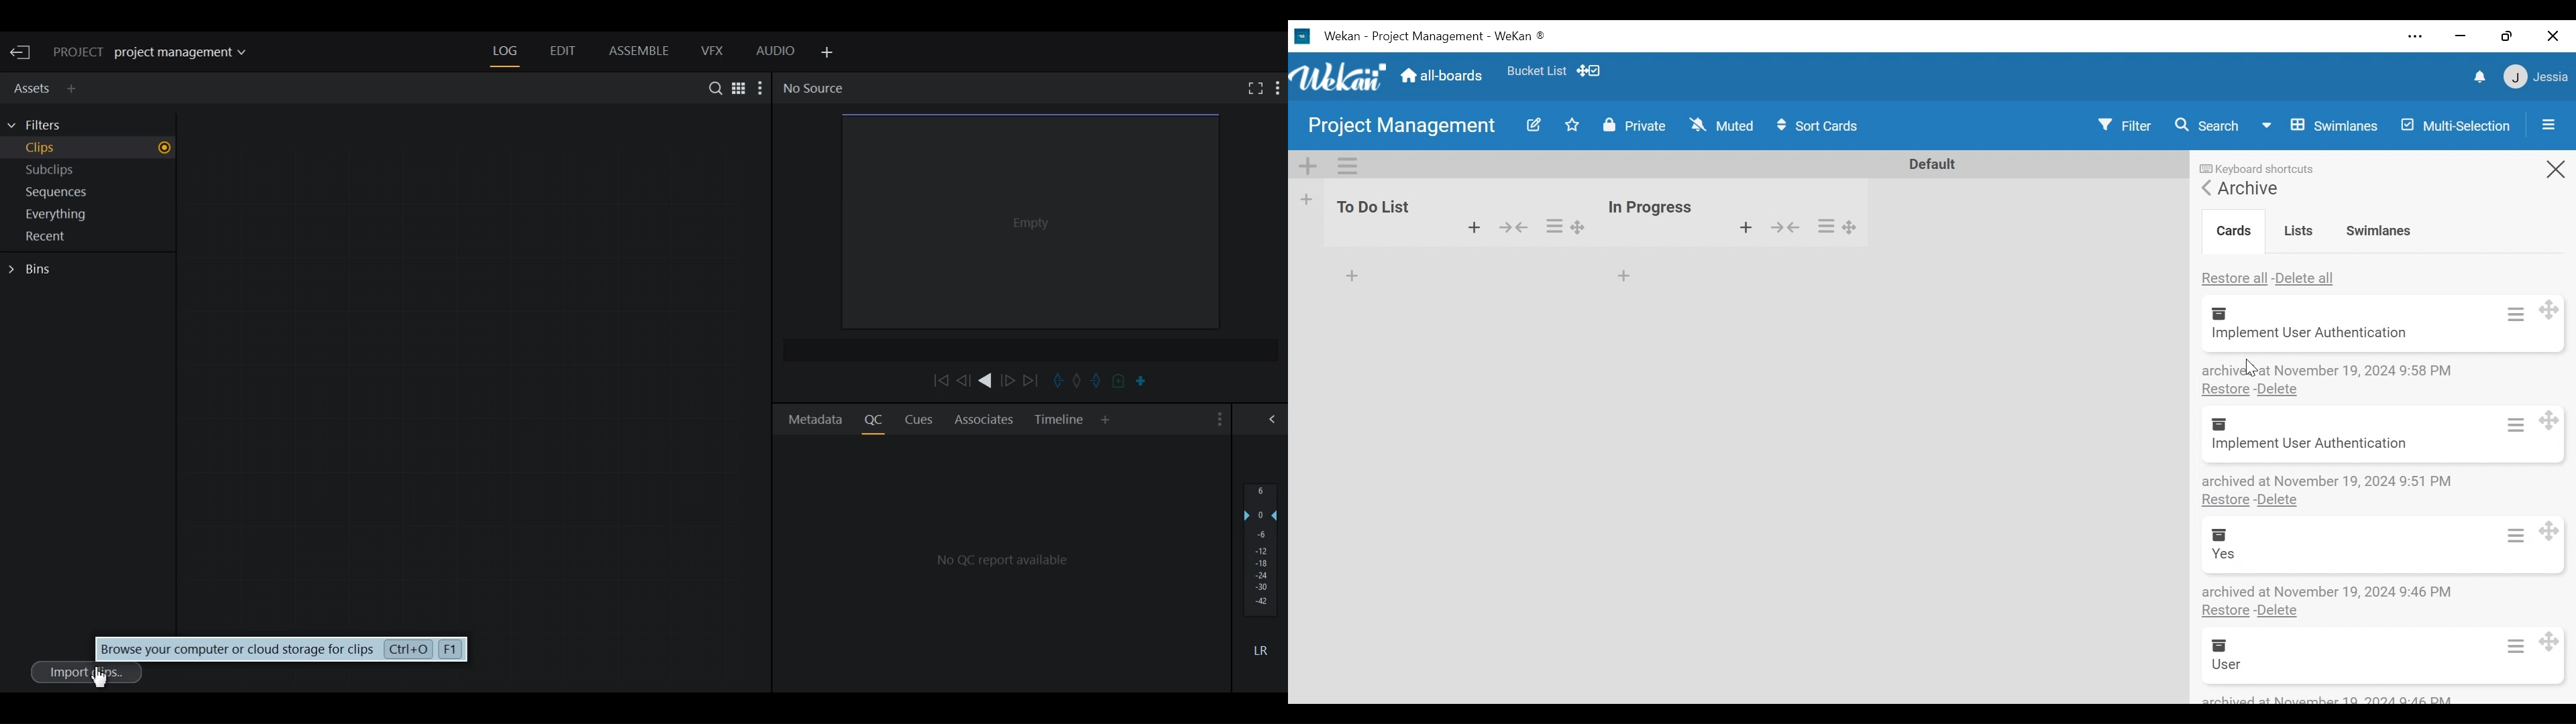  I want to click on Default, so click(1929, 164).